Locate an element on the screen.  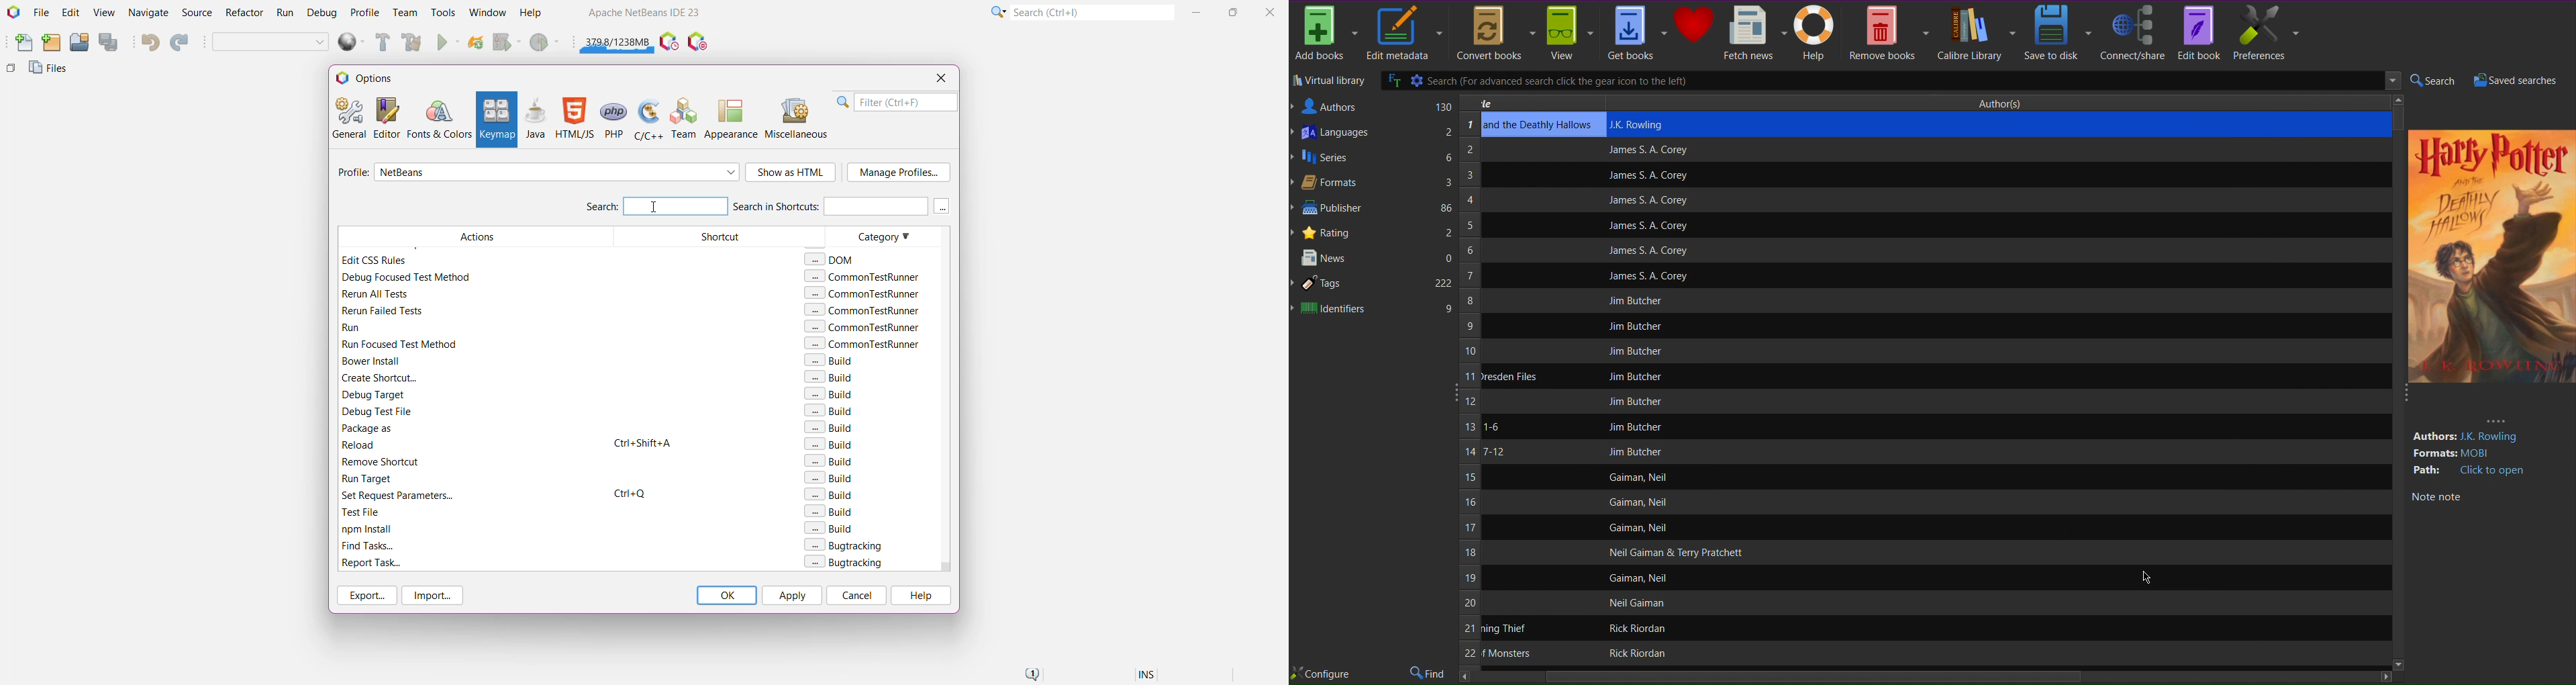
ning thief is located at coordinates (1505, 629).